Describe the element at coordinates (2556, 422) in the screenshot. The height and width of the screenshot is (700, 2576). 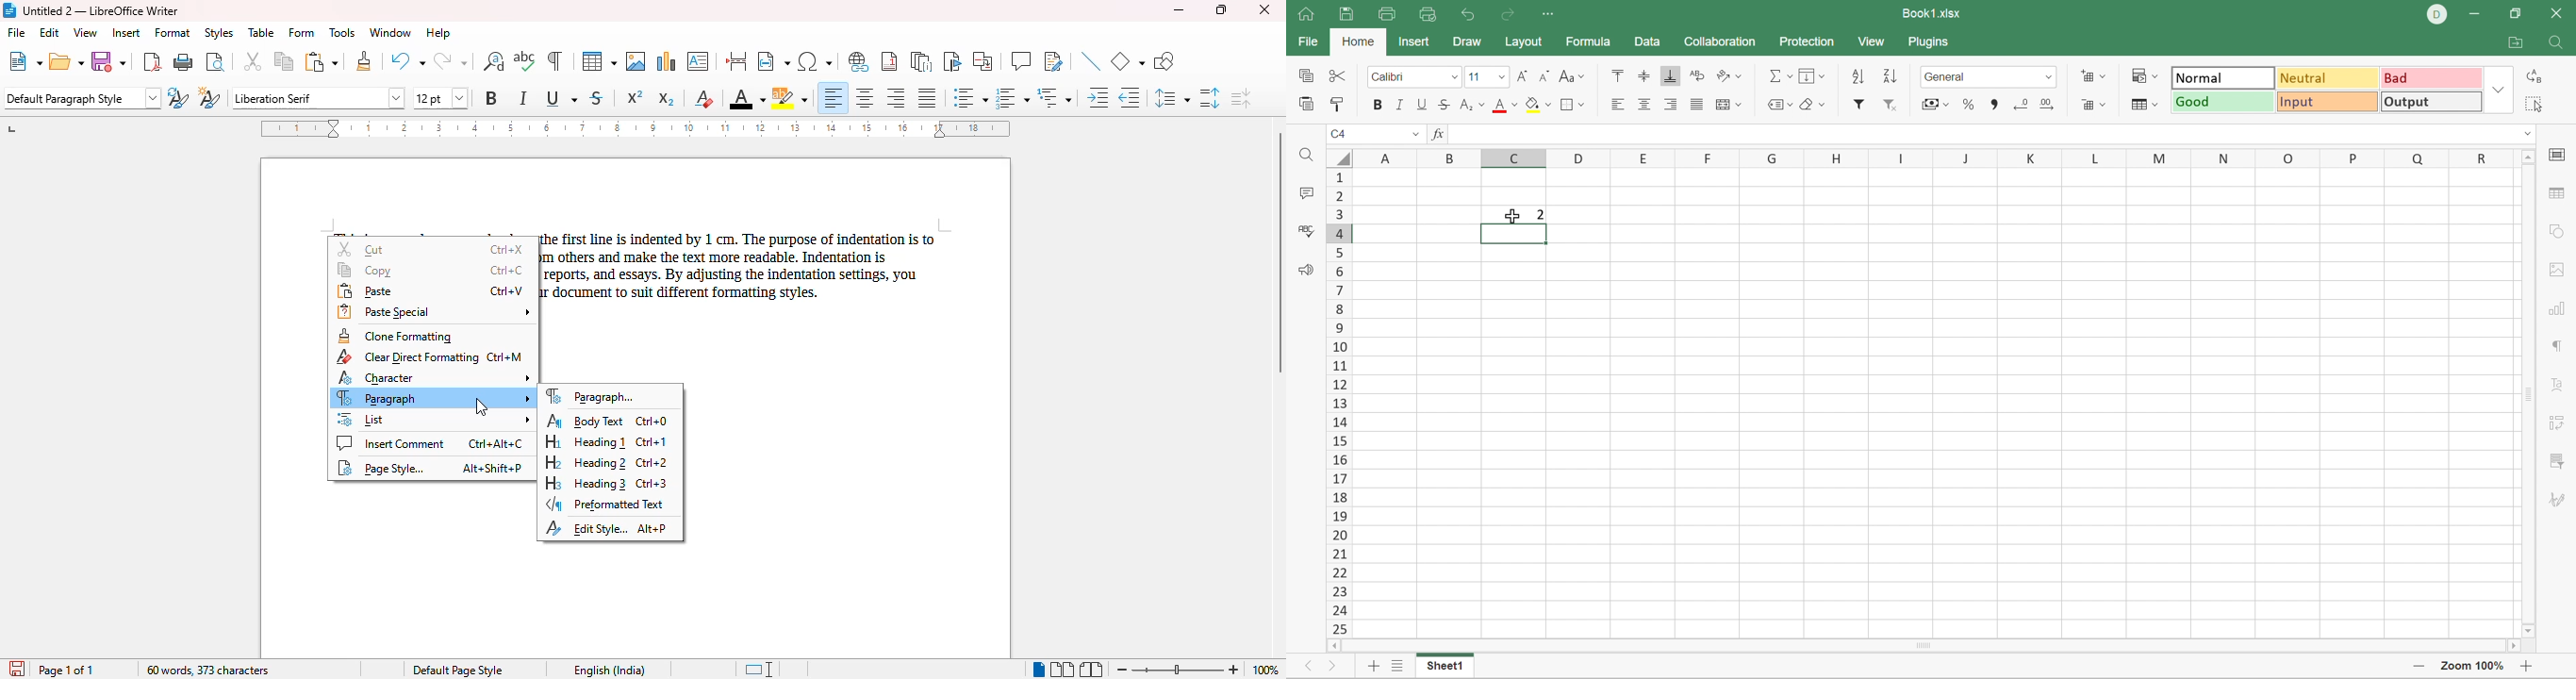
I see `pivot table settings` at that location.